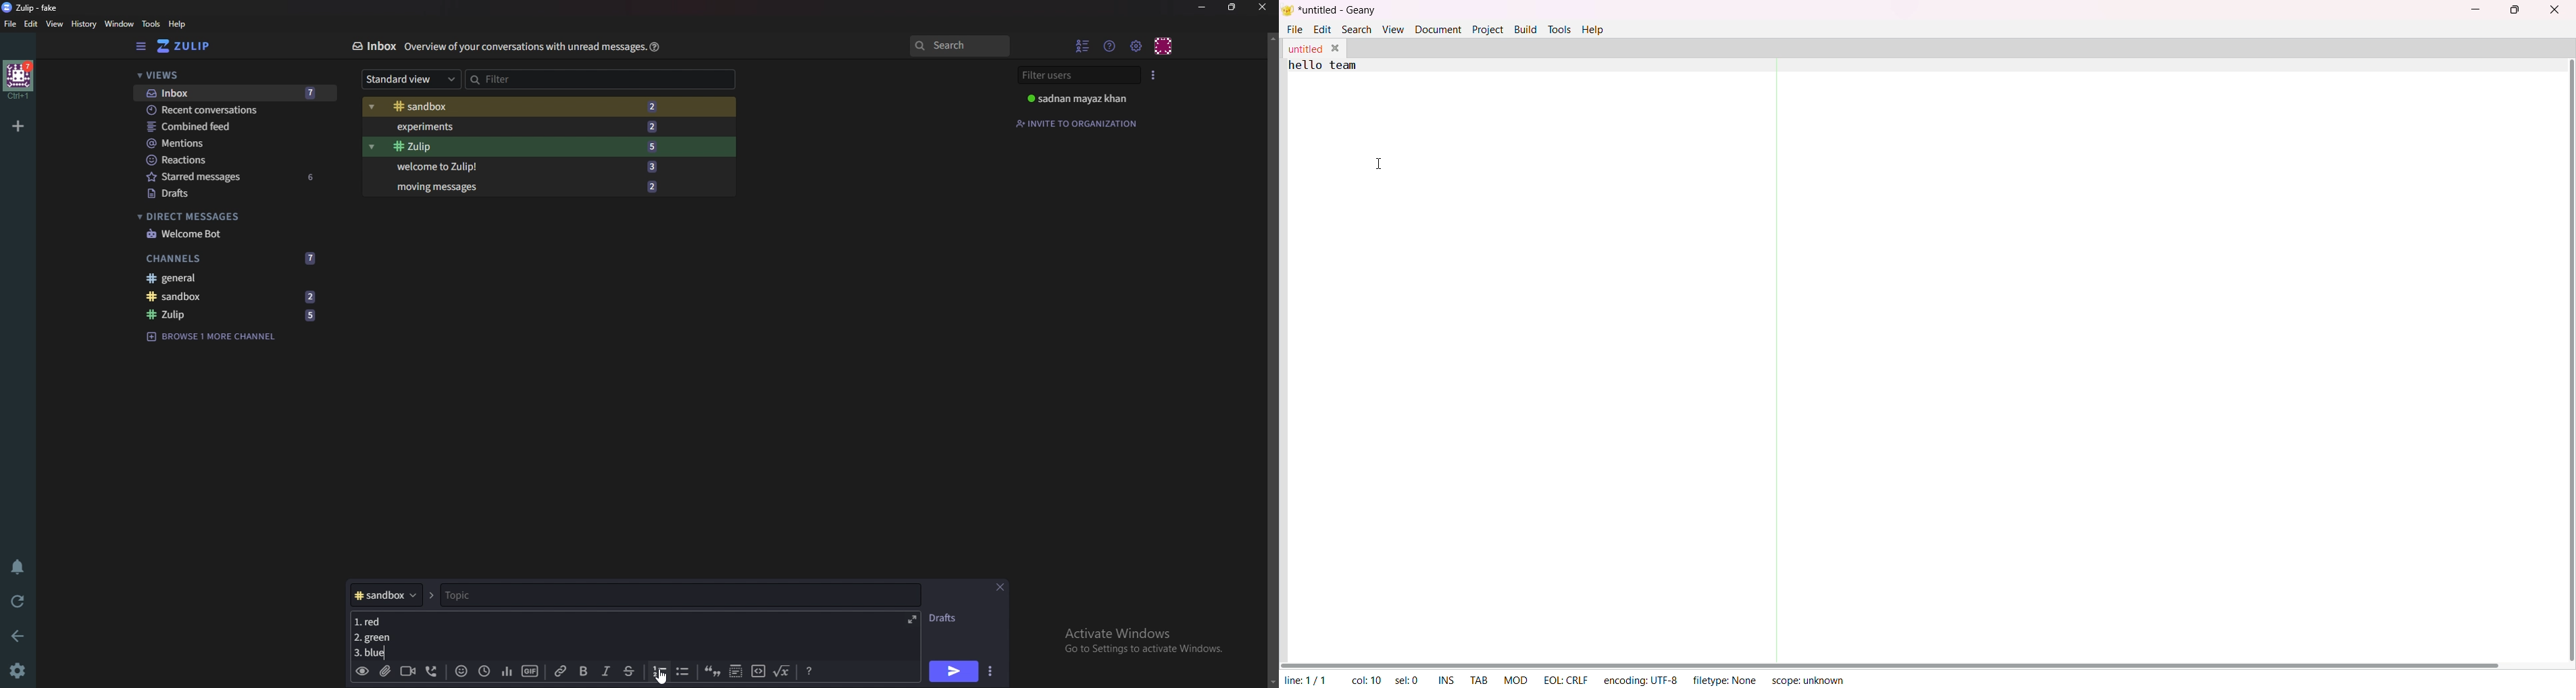 Image resolution: width=2576 pixels, height=700 pixels. I want to click on scroll bar, so click(1273, 358).